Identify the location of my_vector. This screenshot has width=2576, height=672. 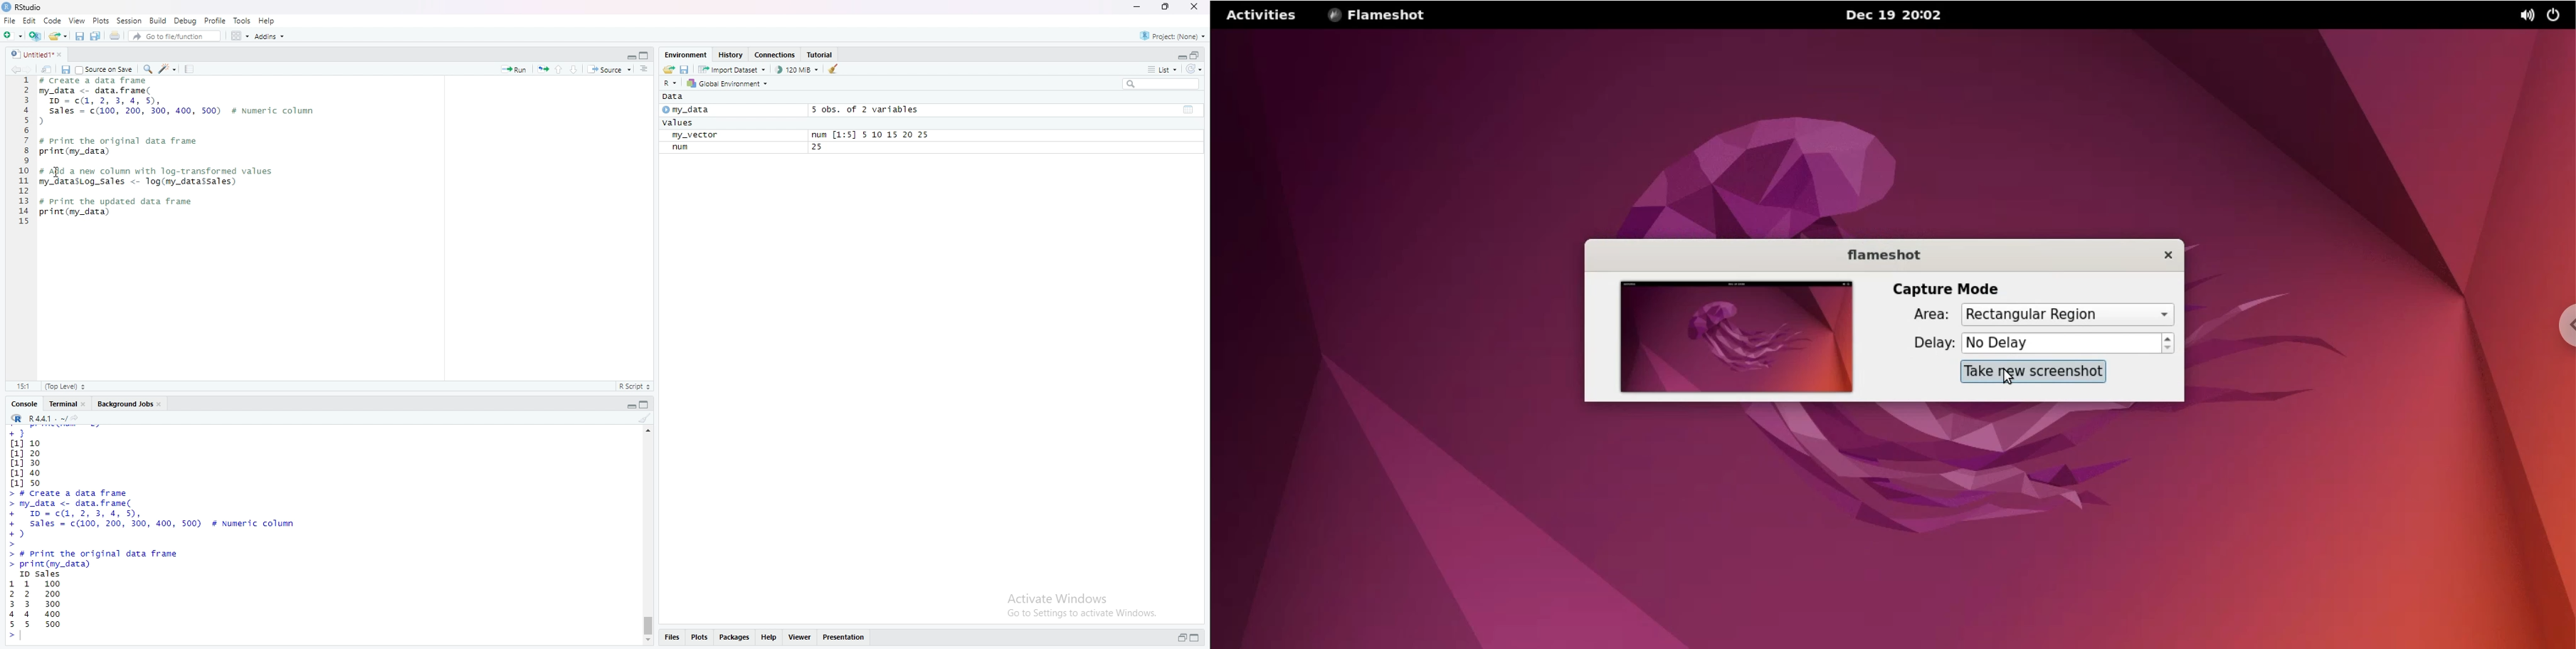
(701, 135).